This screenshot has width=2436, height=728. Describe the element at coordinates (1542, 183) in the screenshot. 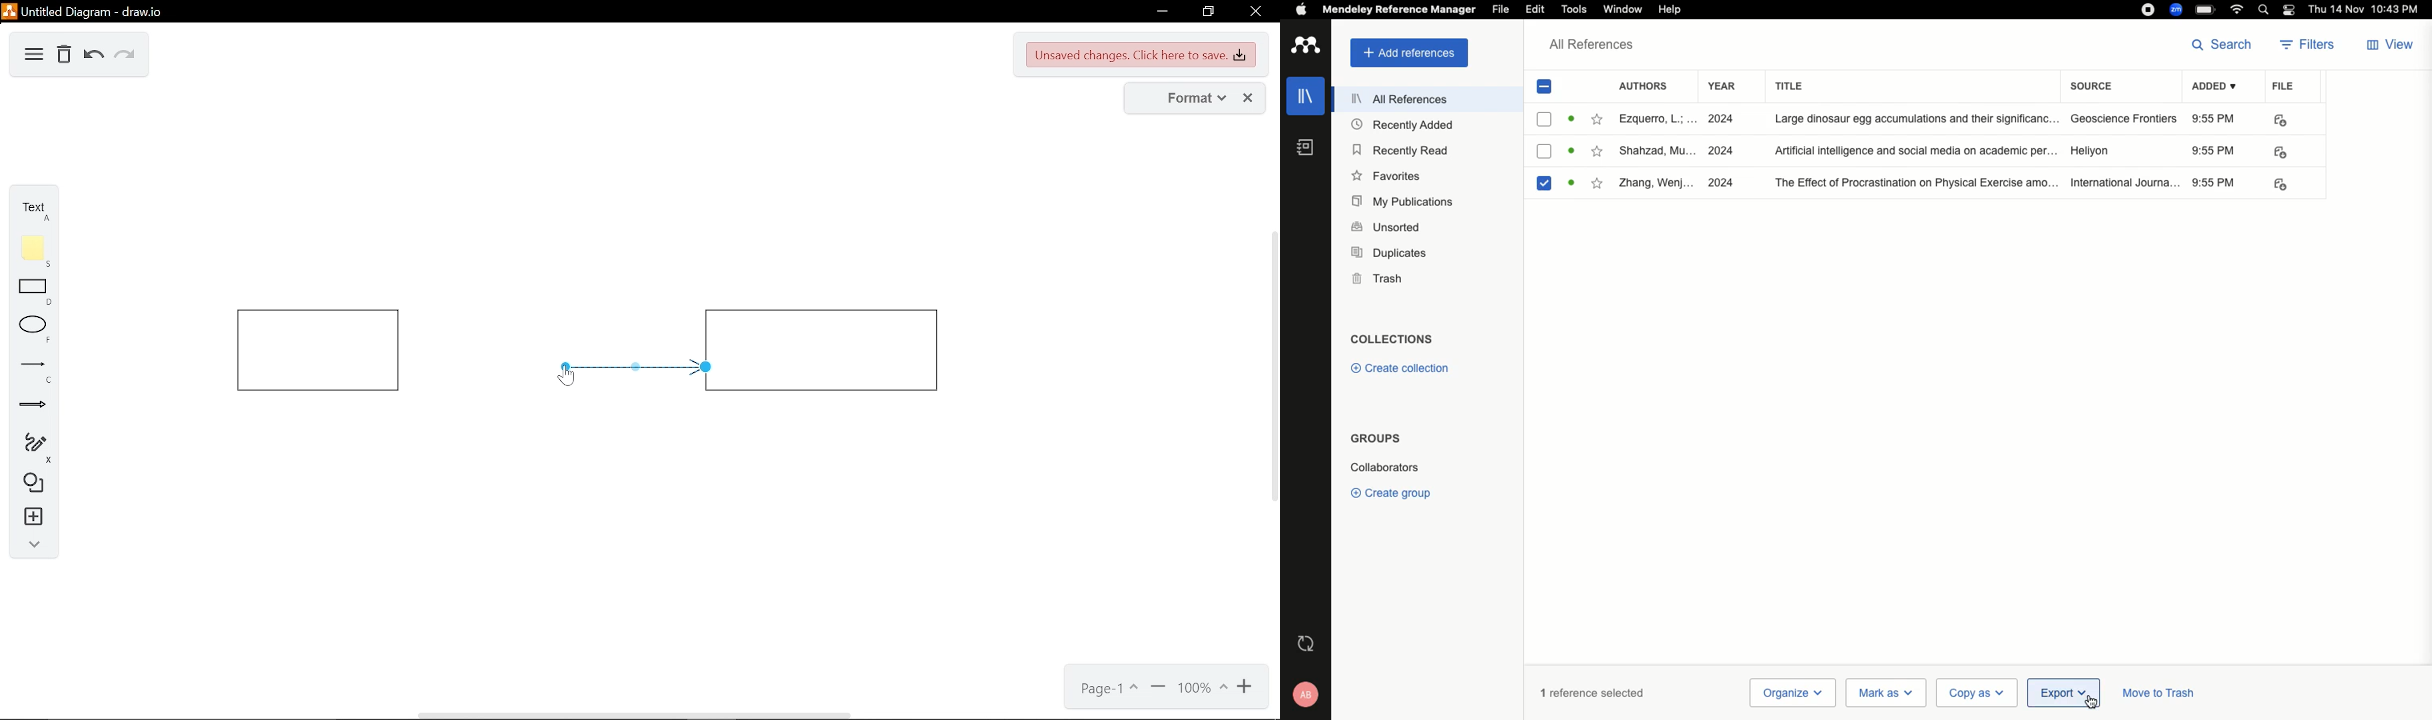

I see `Selected citation` at that location.